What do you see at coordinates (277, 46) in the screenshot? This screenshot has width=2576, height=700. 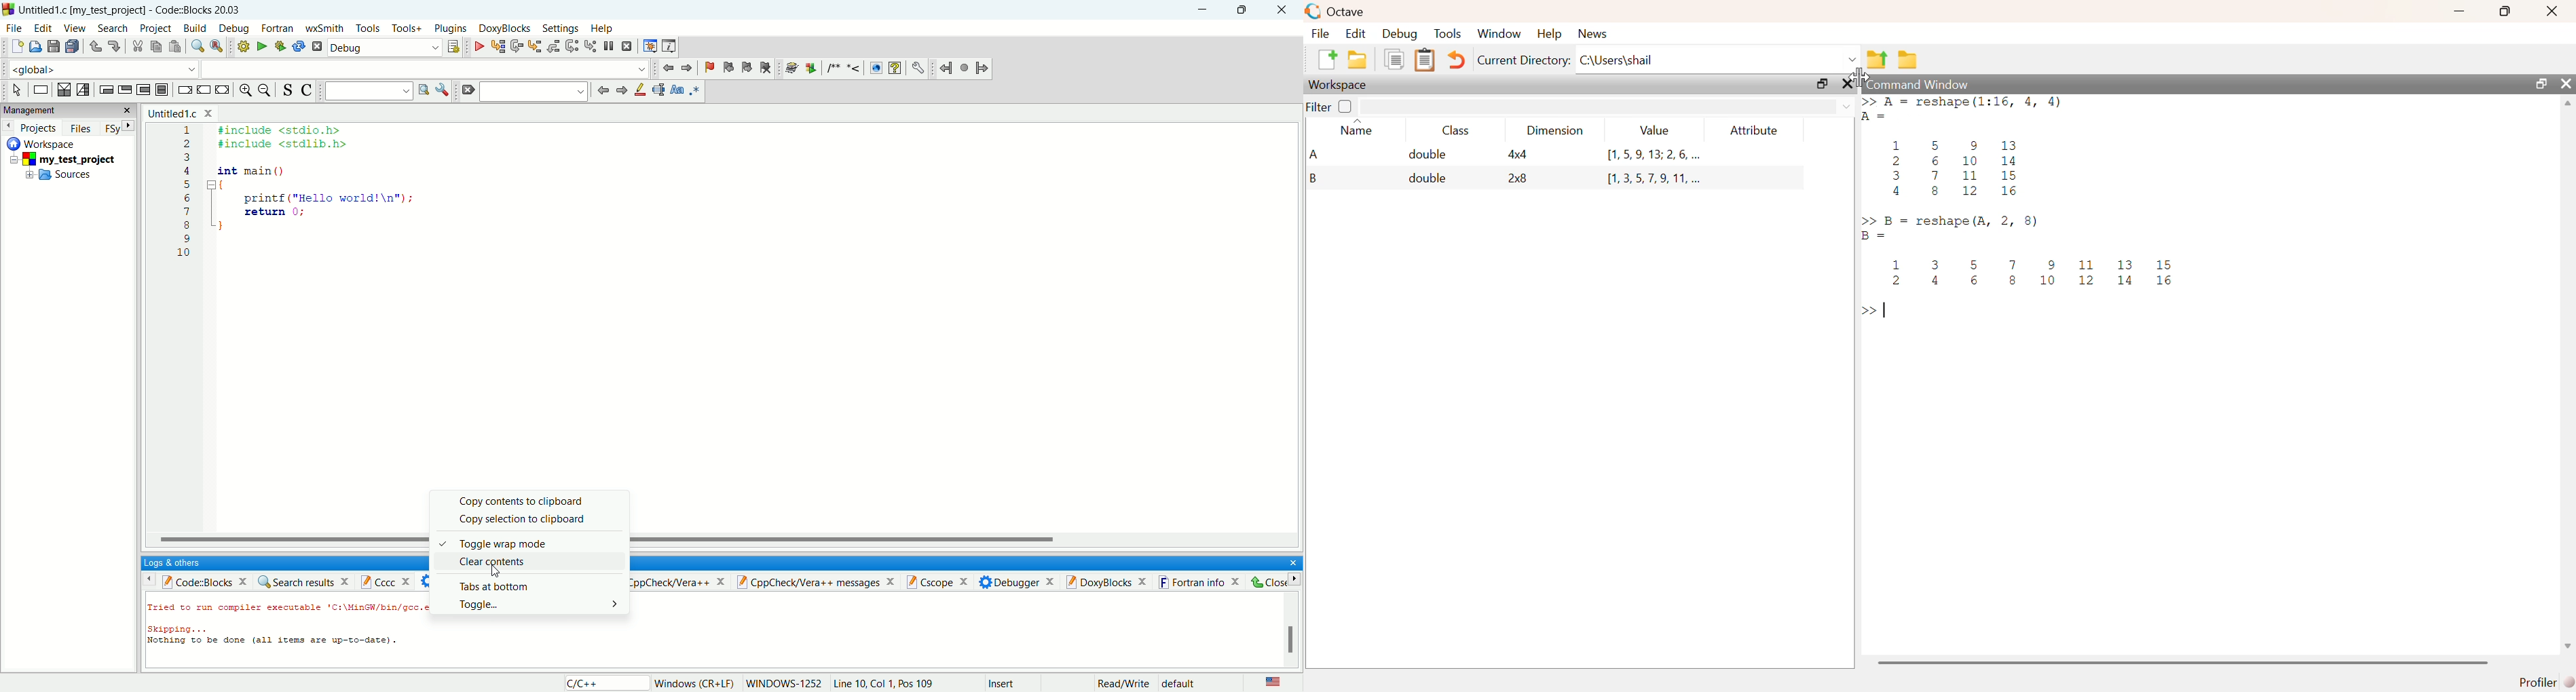 I see `build and run` at bounding box center [277, 46].